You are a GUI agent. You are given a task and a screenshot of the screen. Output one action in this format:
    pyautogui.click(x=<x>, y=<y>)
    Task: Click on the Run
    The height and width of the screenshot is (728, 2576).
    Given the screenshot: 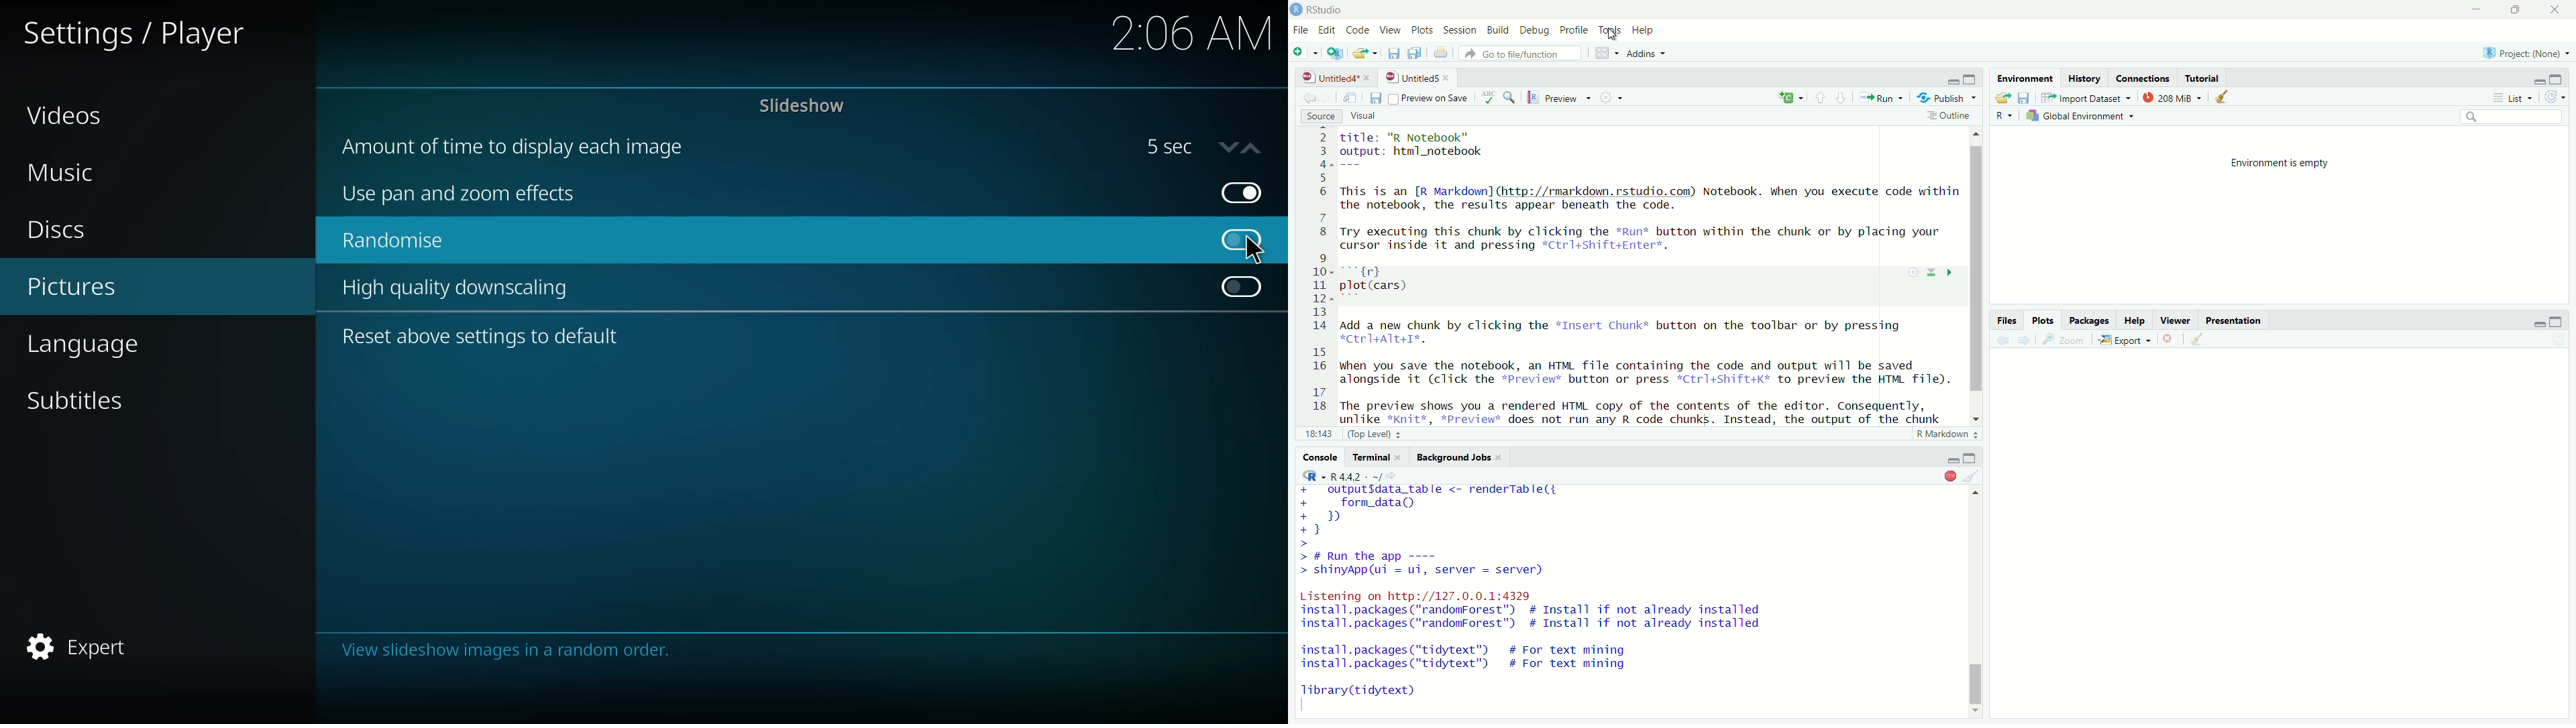 What is the action you would take?
    pyautogui.click(x=1880, y=97)
    